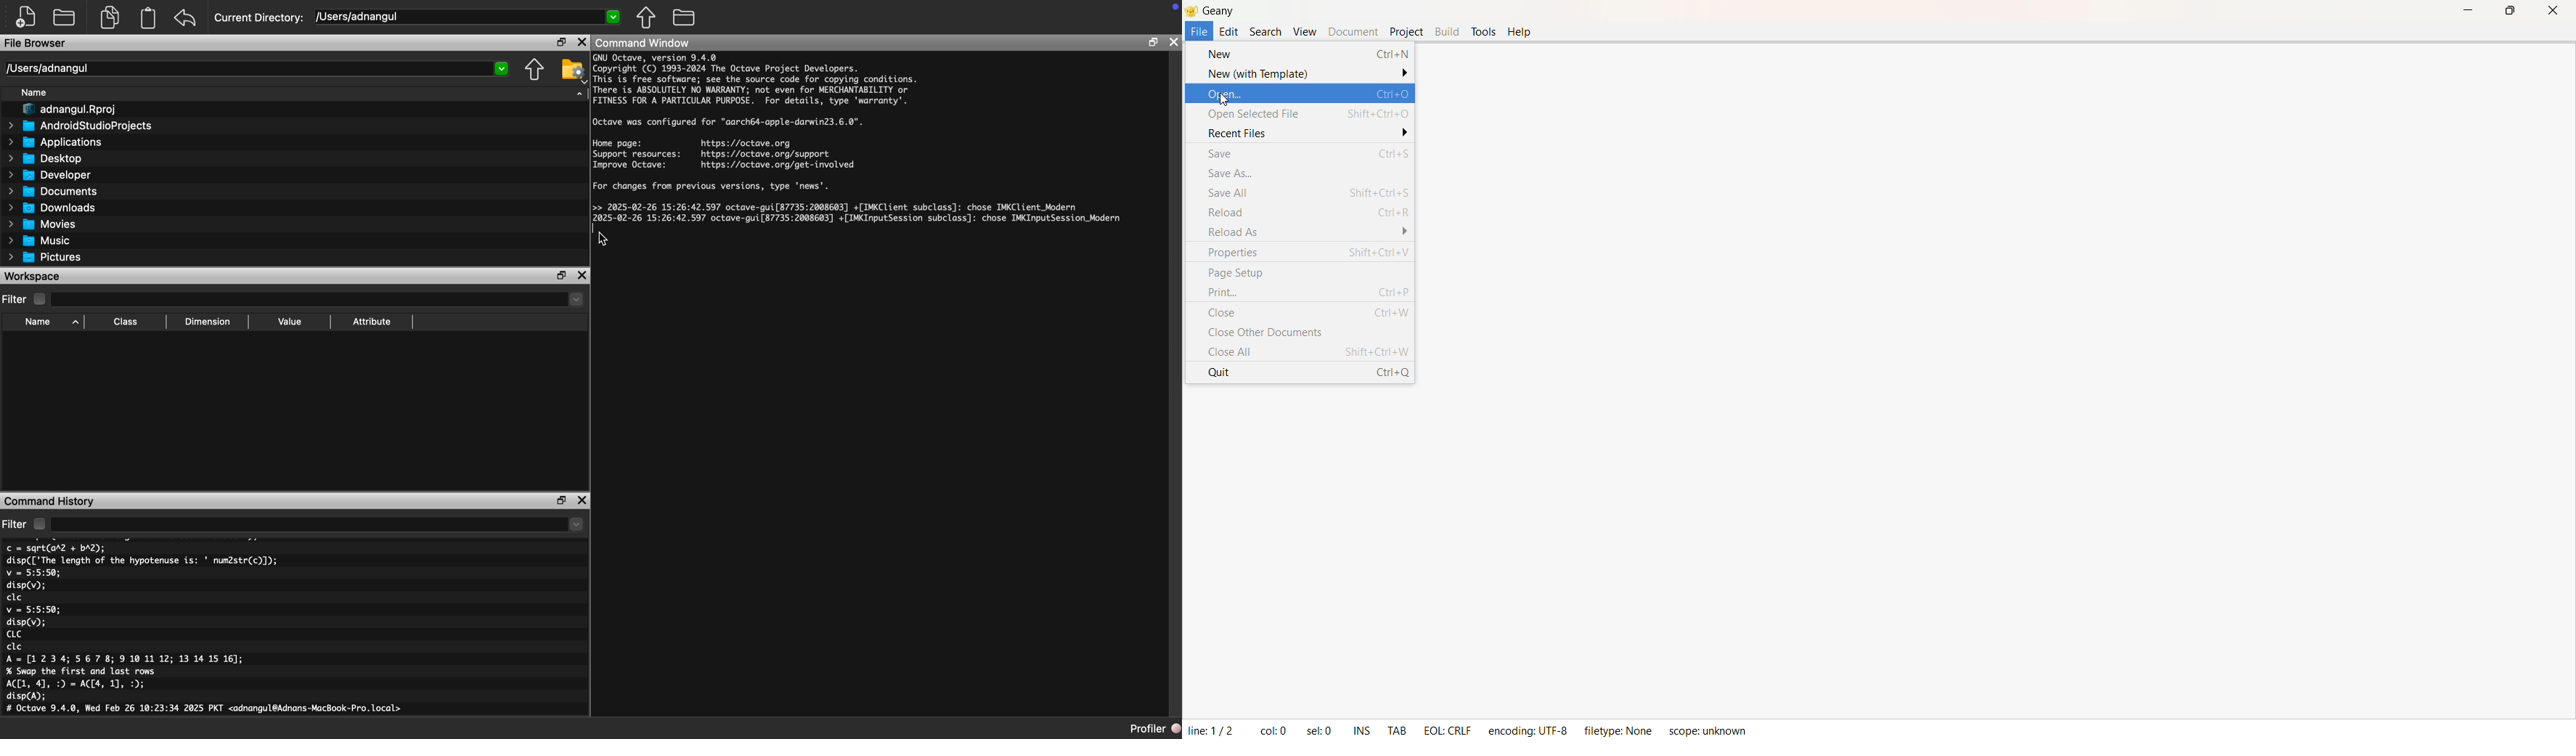 The height and width of the screenshot is (756, 2576). Describe the element at coordinates (1311, 153) in the screenshot. I see `Save` at that location.